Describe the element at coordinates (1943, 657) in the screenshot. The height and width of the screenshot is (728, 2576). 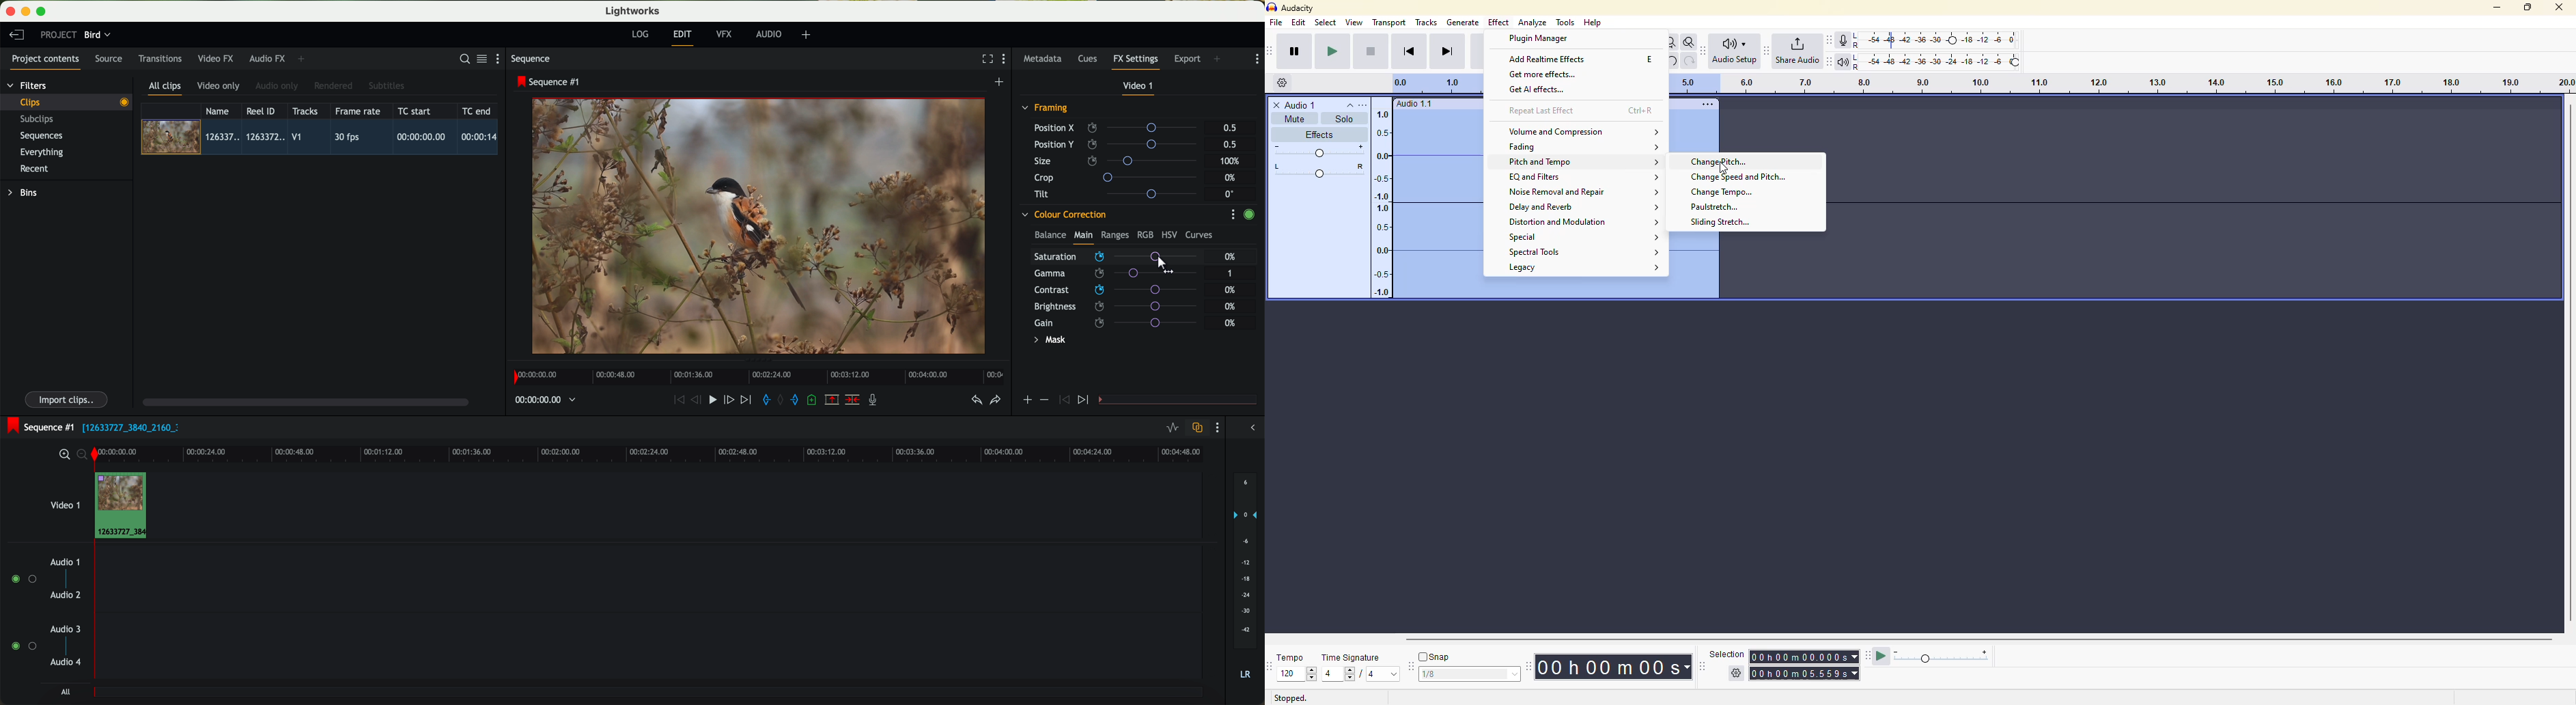
I see `play meter` at that location.